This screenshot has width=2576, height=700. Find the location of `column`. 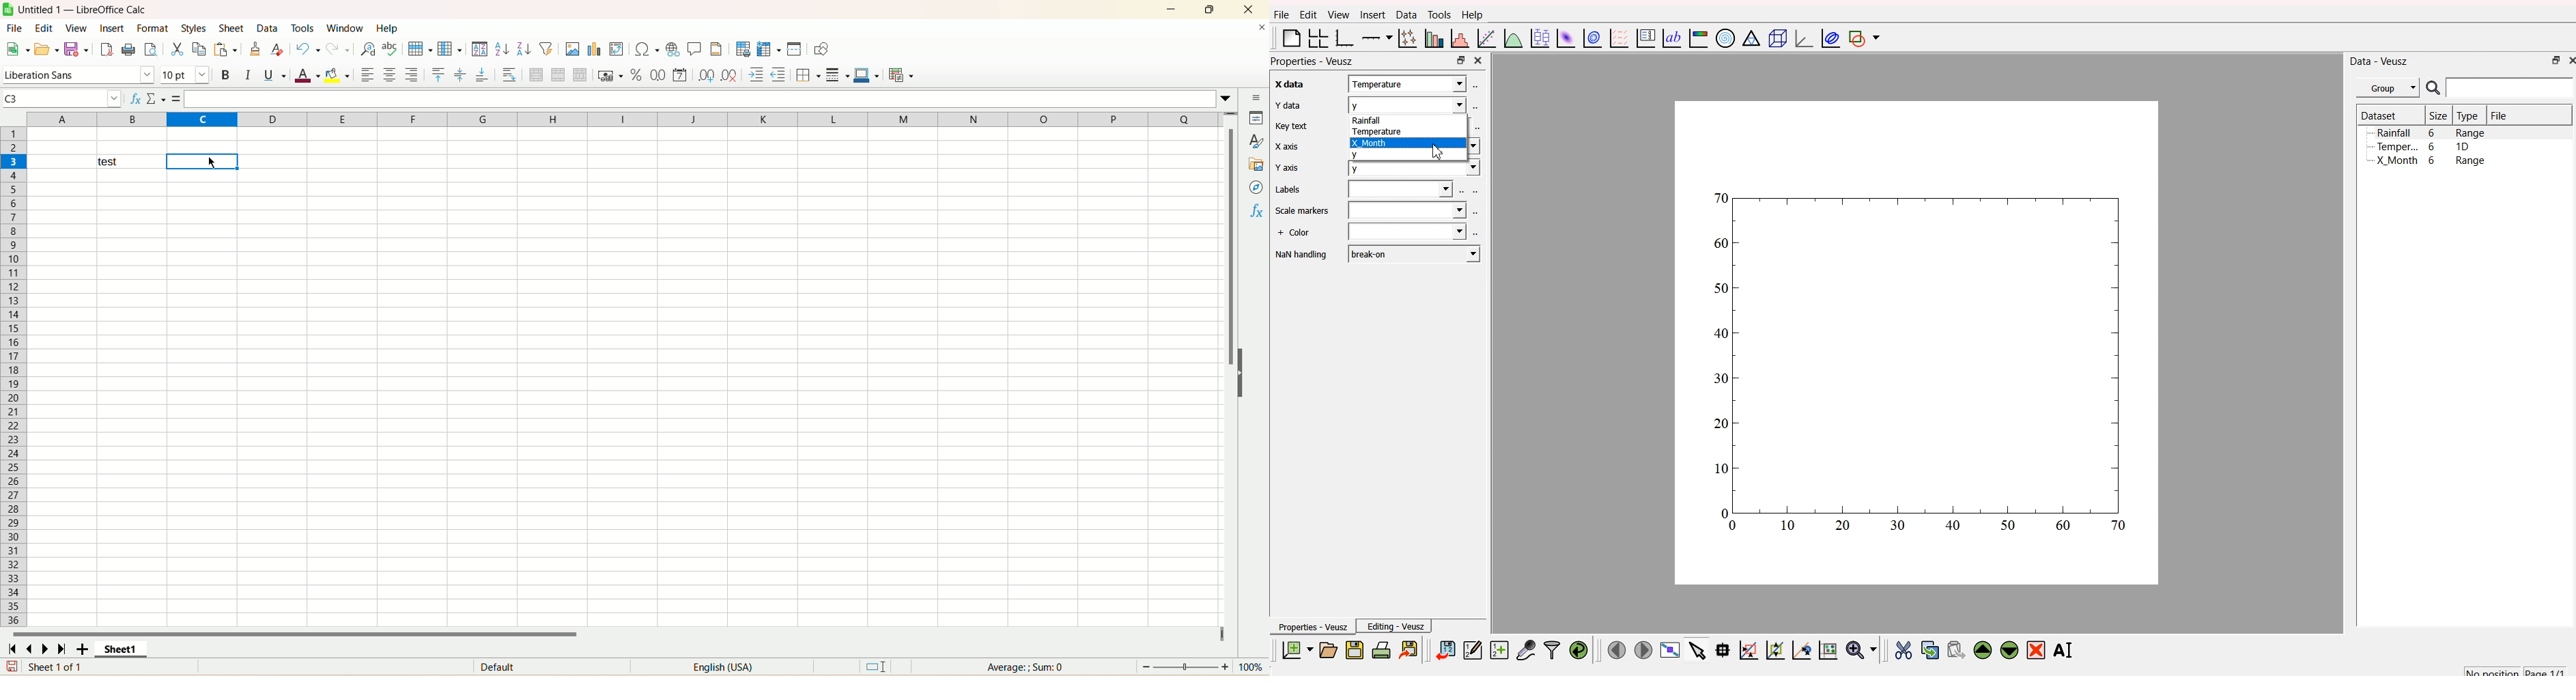

column is located at coordinates (450, 48).